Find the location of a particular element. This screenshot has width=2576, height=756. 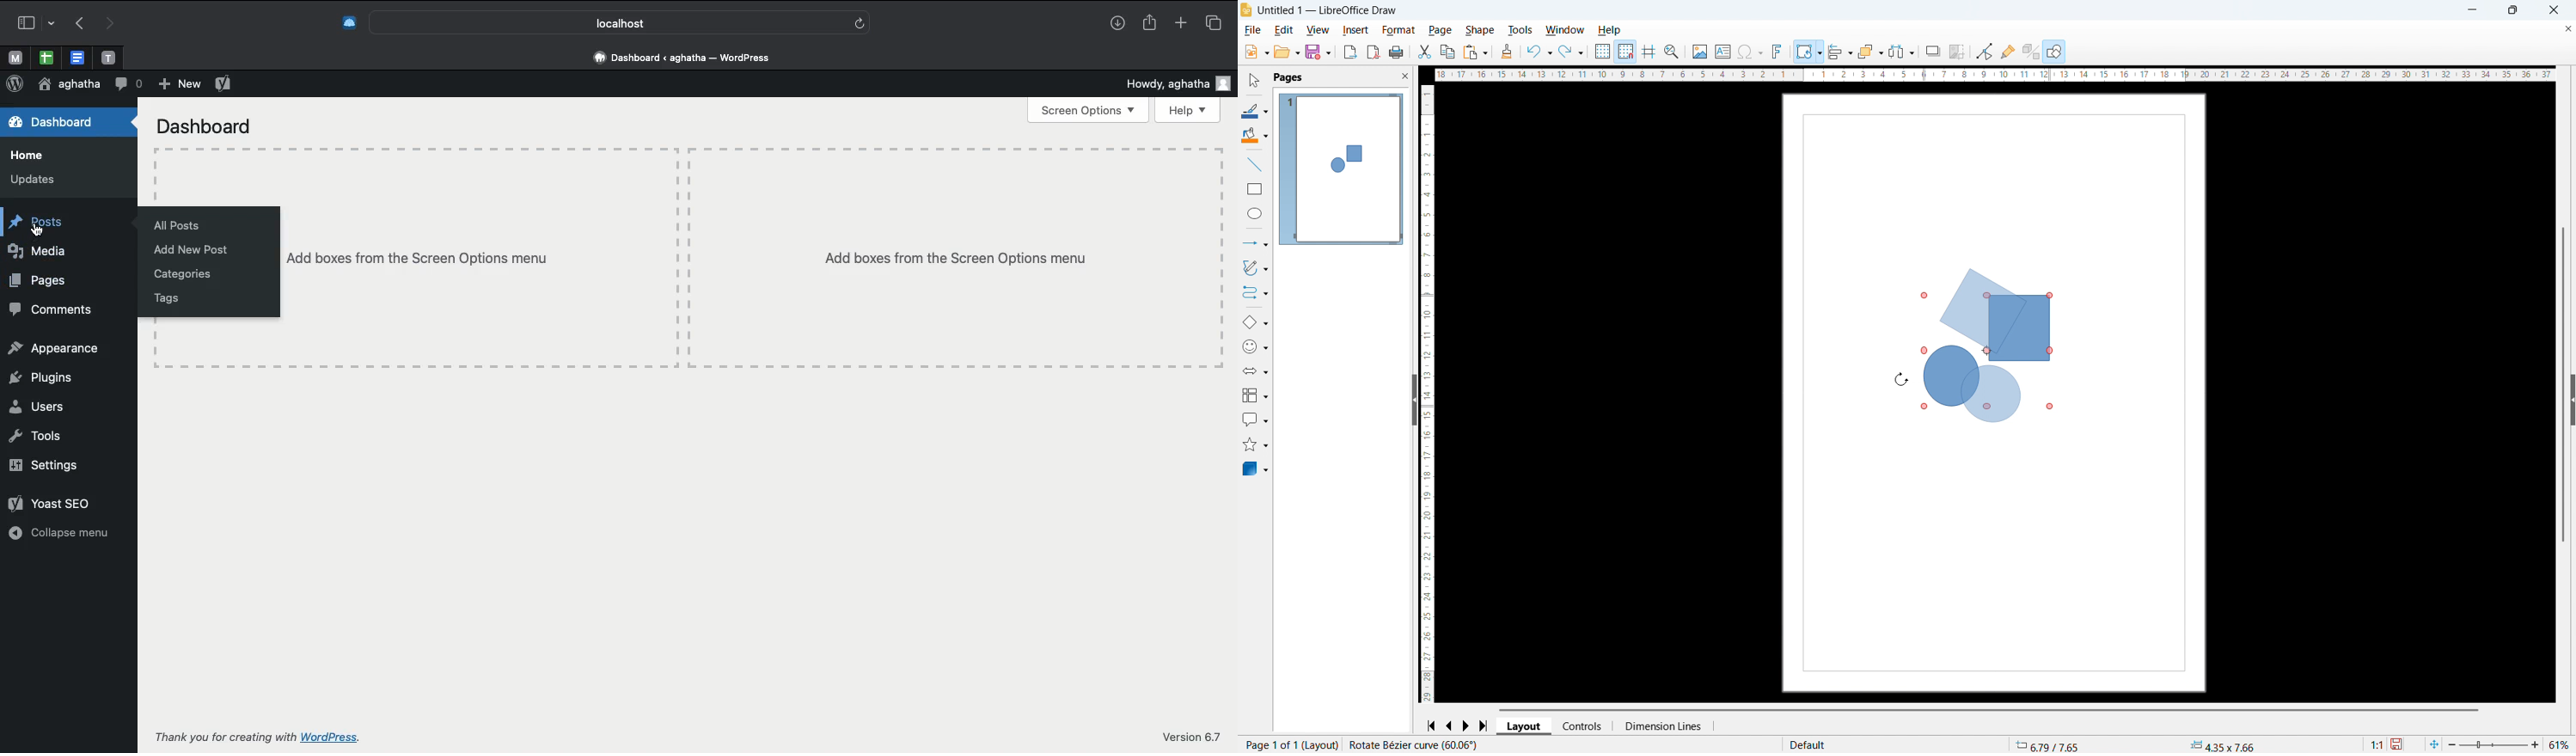

Close document  is located at coordinates (2568, 28).